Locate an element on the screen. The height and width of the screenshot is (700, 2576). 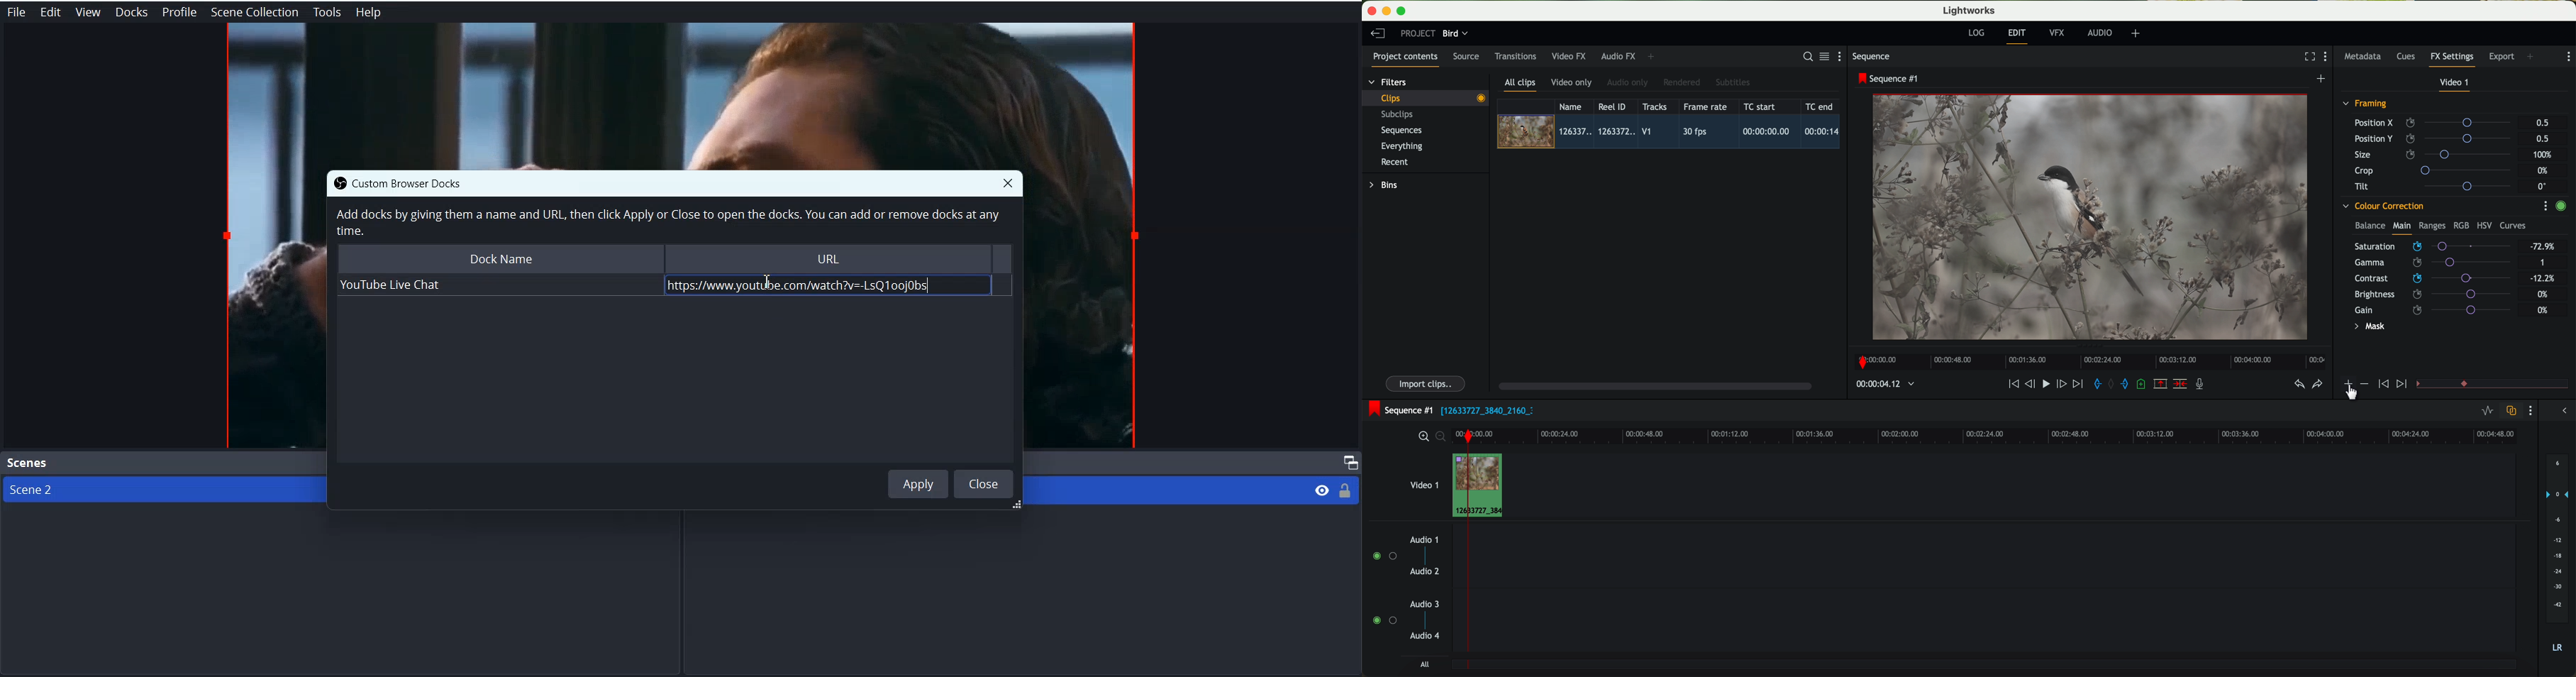
video only is located at coordinates (1571, 83).